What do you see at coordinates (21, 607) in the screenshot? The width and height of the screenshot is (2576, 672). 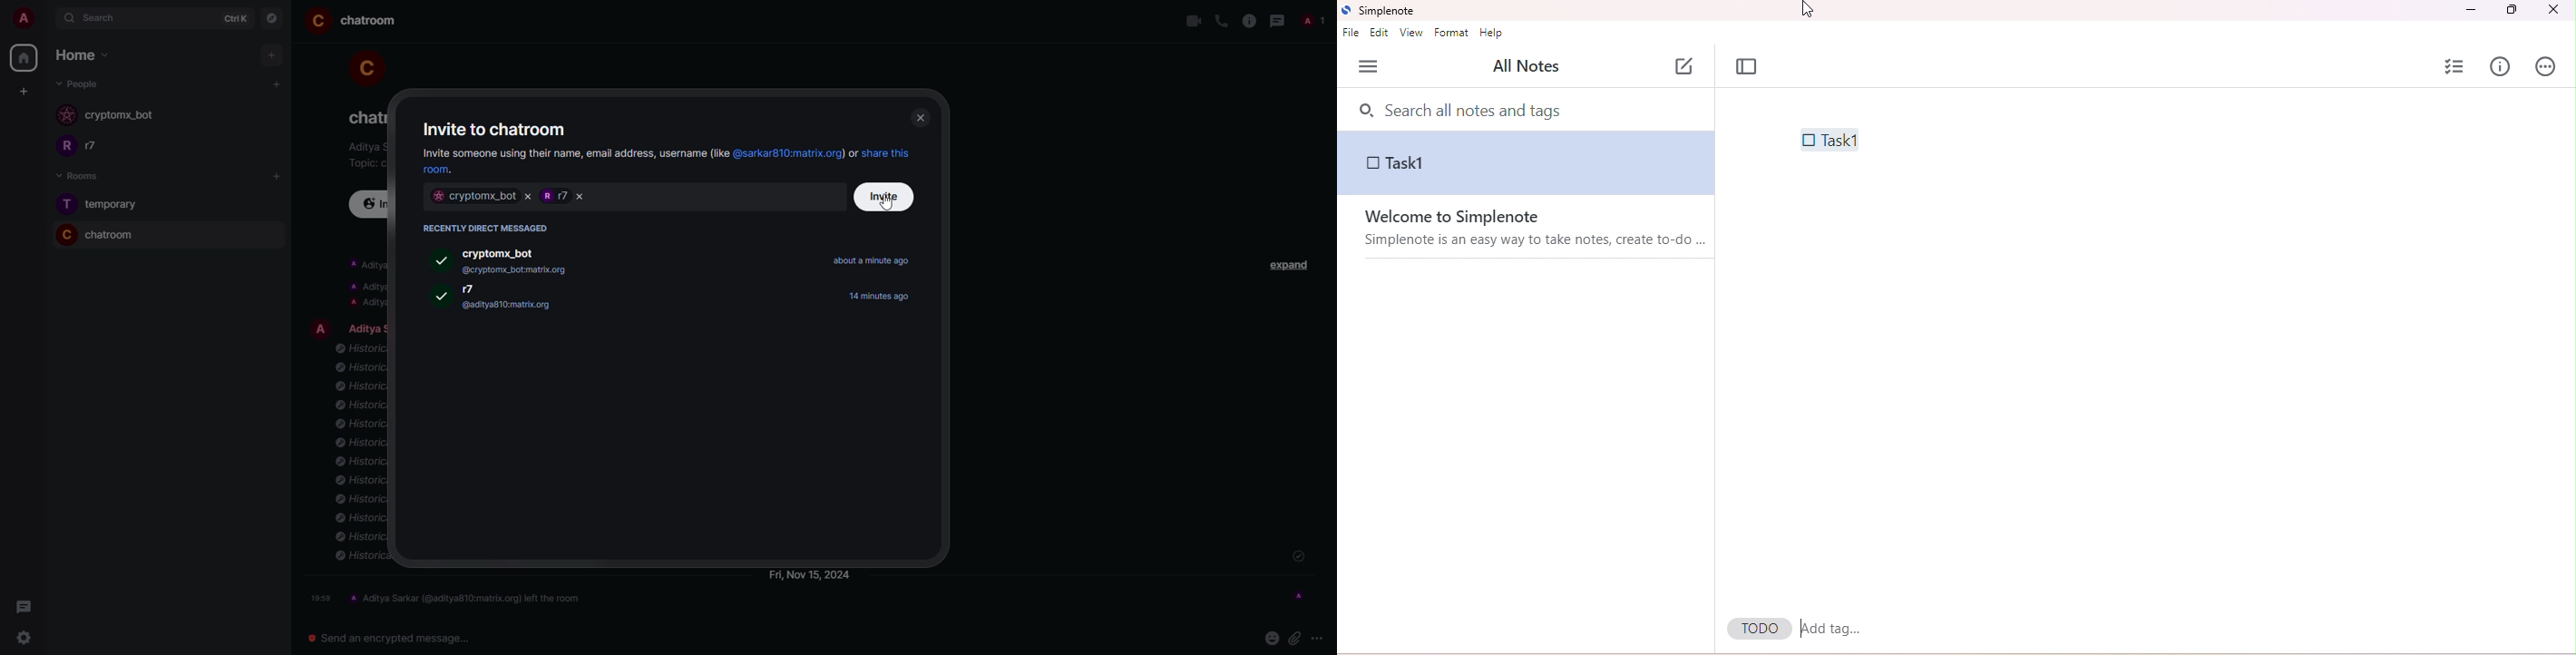 I see `threads` at bounding box center [21, 607].